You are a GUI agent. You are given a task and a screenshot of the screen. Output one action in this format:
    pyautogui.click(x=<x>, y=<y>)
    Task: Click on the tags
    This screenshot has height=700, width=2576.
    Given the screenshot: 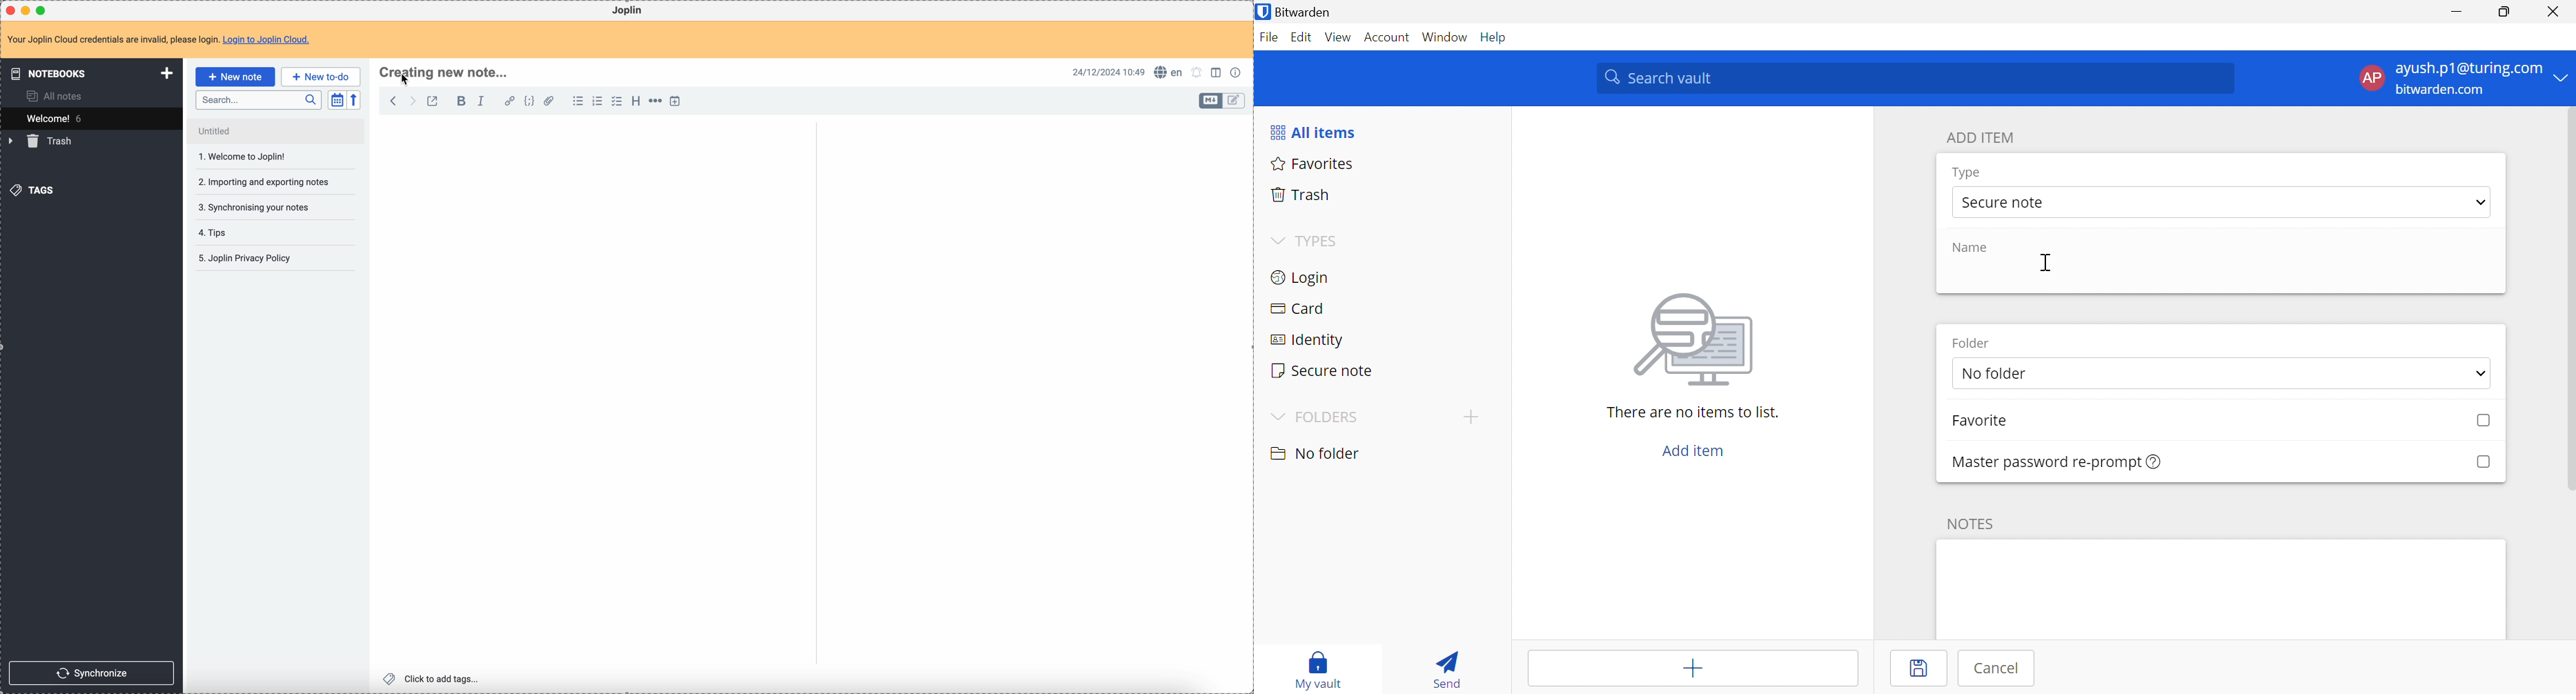 What is the action you would take?
    pyautogui.click(x=31, y=191)
    